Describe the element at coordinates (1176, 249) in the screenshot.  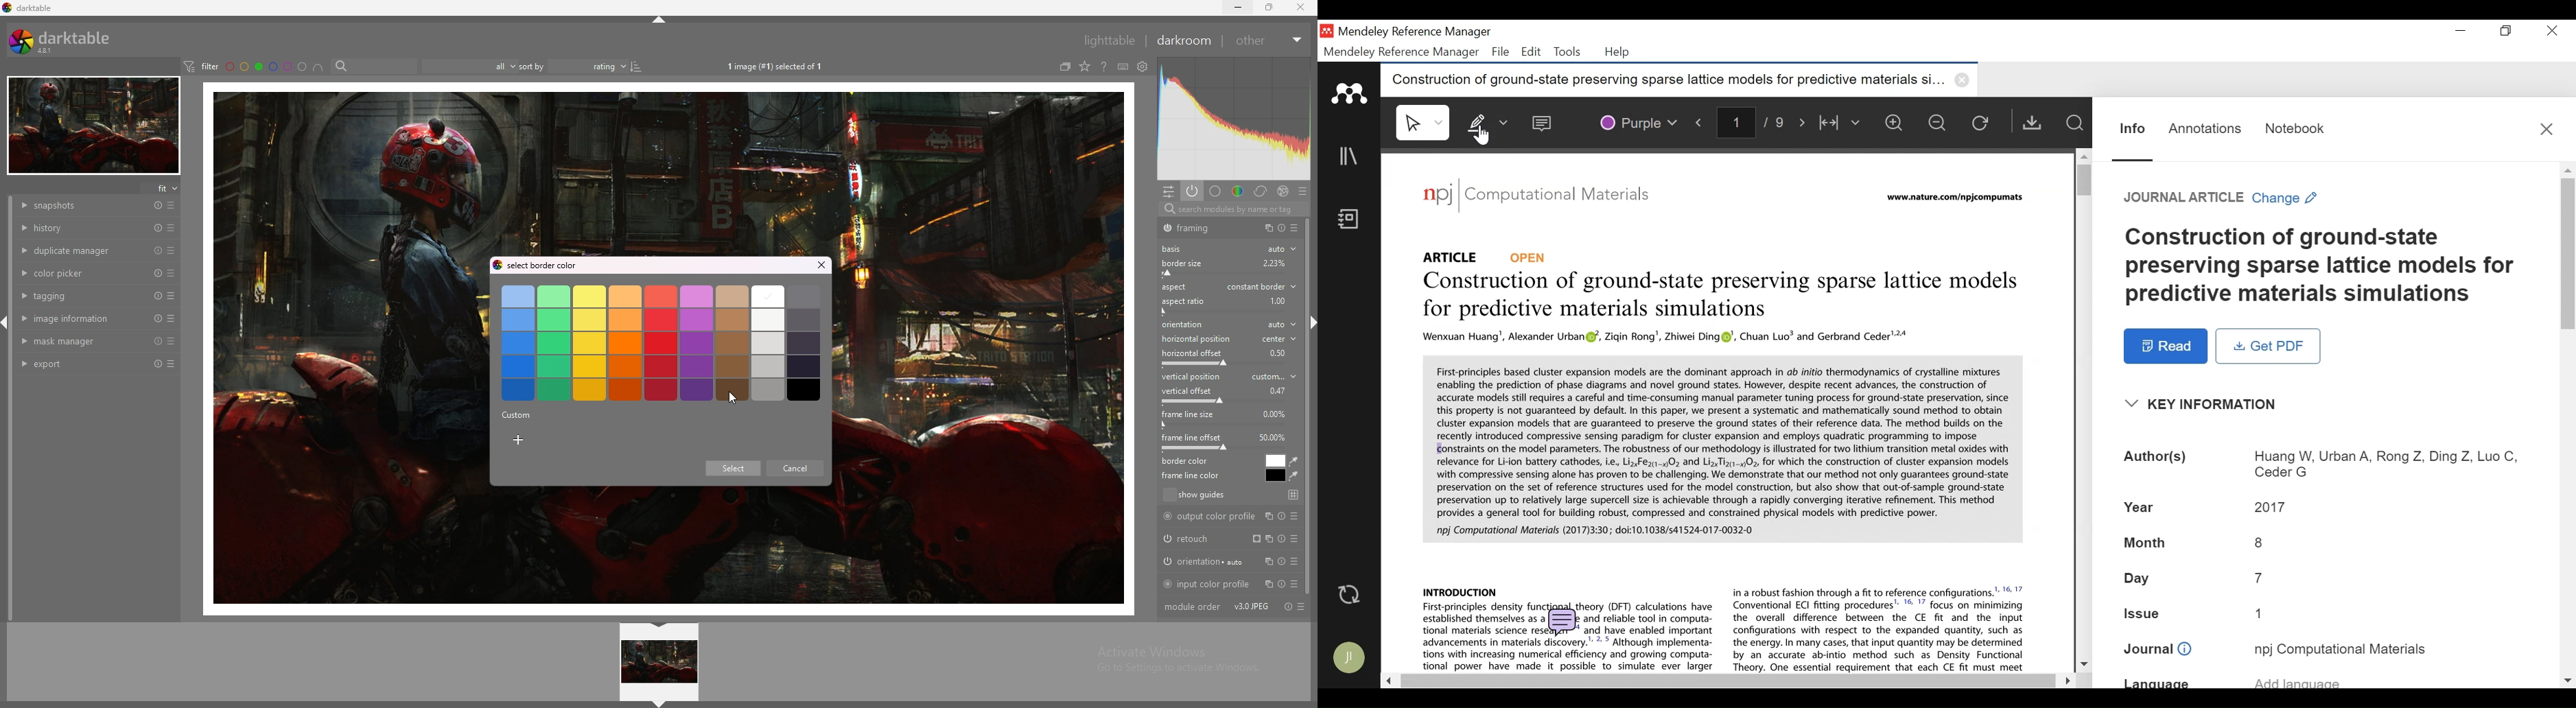
I see `basis` at that location.